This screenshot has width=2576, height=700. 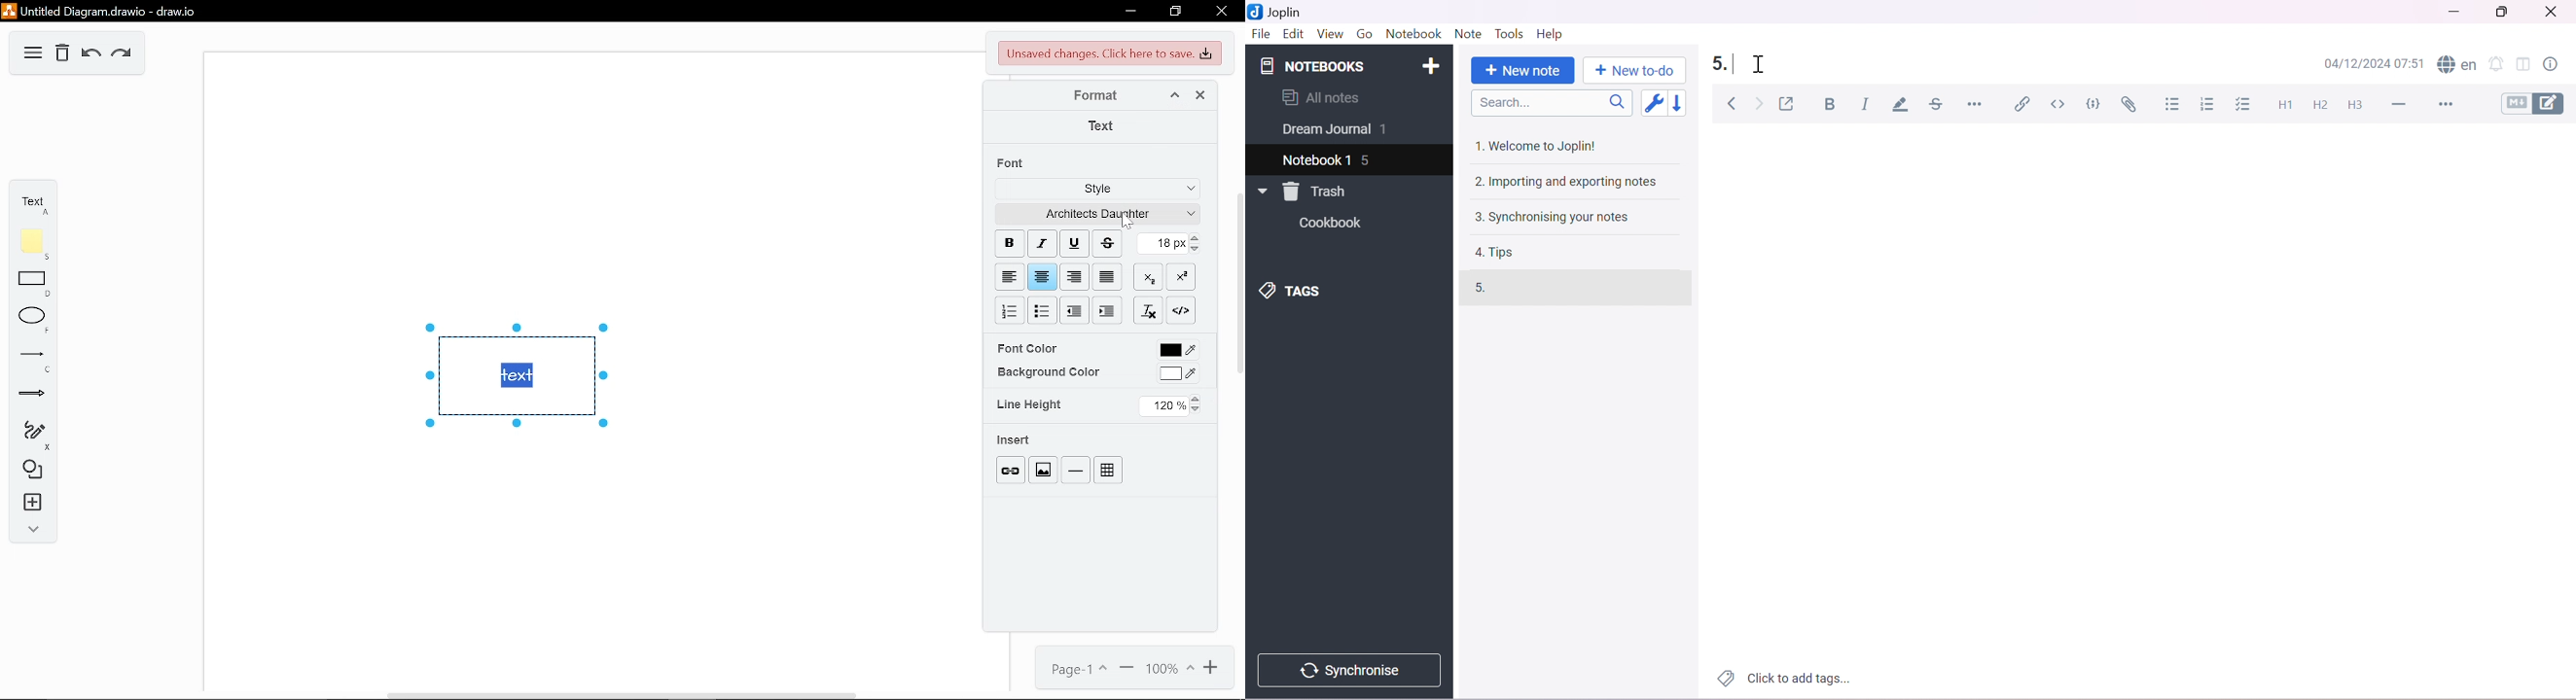 I want to click on Heading 1, so click(x=2288, y=104).